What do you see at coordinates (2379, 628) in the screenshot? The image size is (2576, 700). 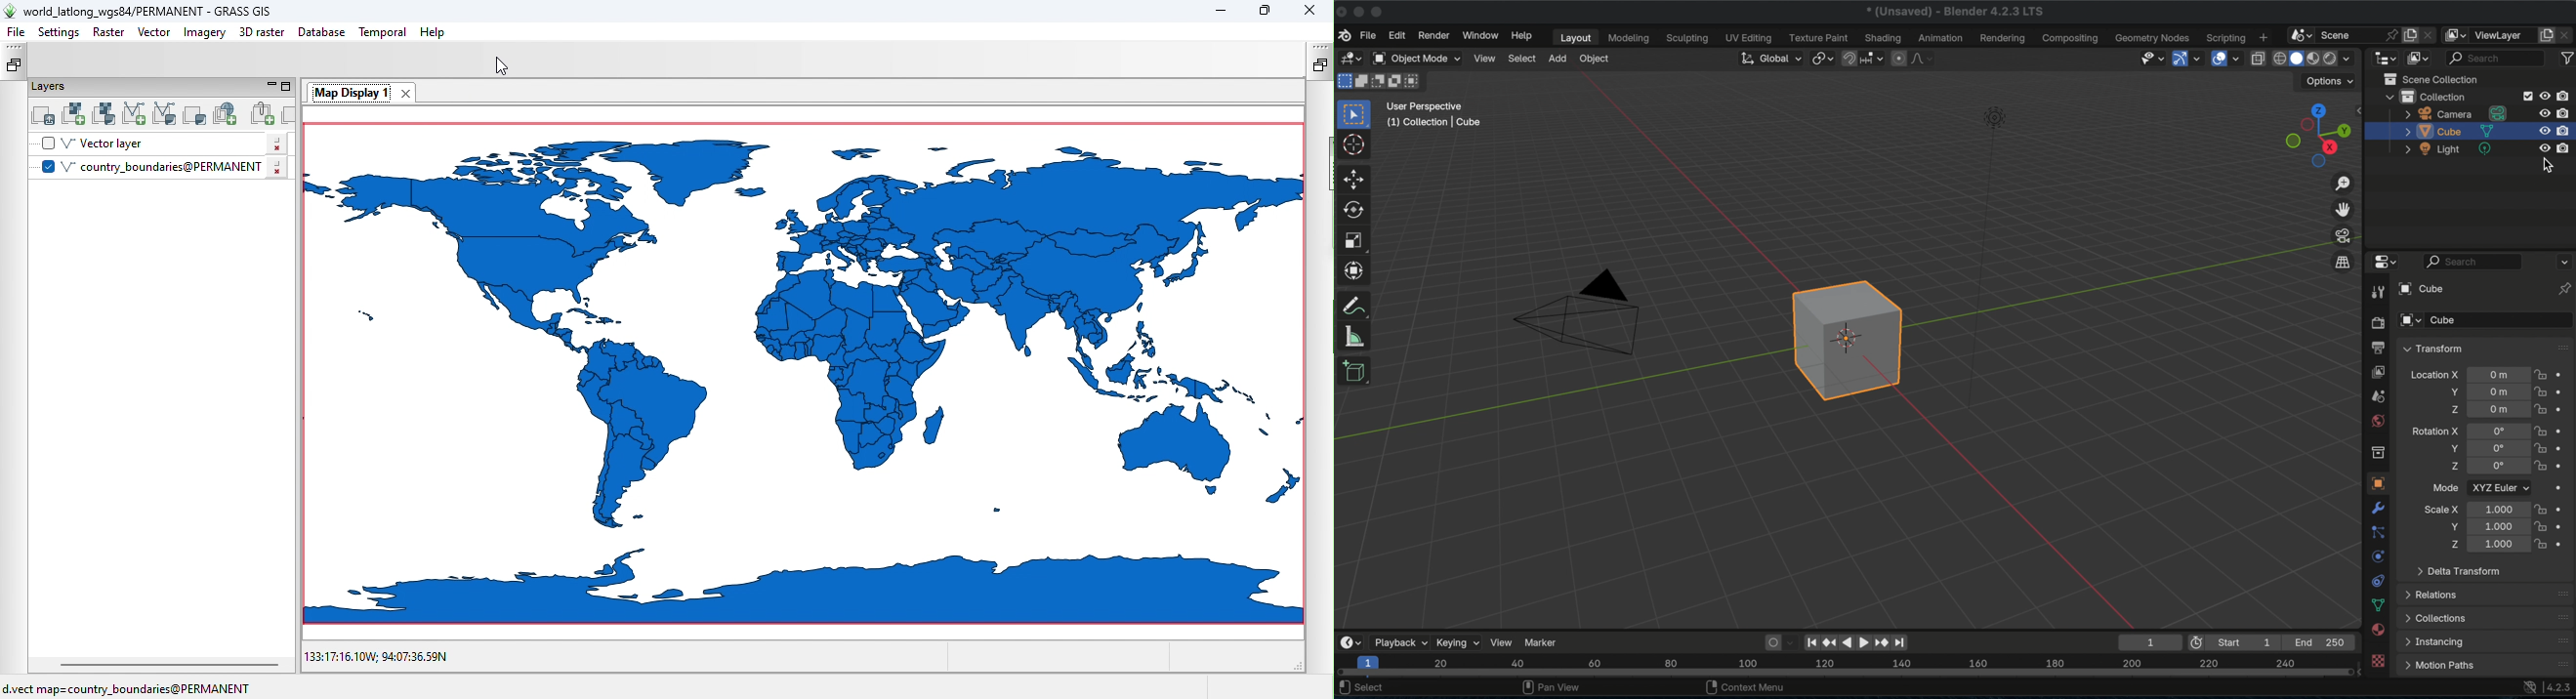 I see `material` at bounding box center [2379, 628].